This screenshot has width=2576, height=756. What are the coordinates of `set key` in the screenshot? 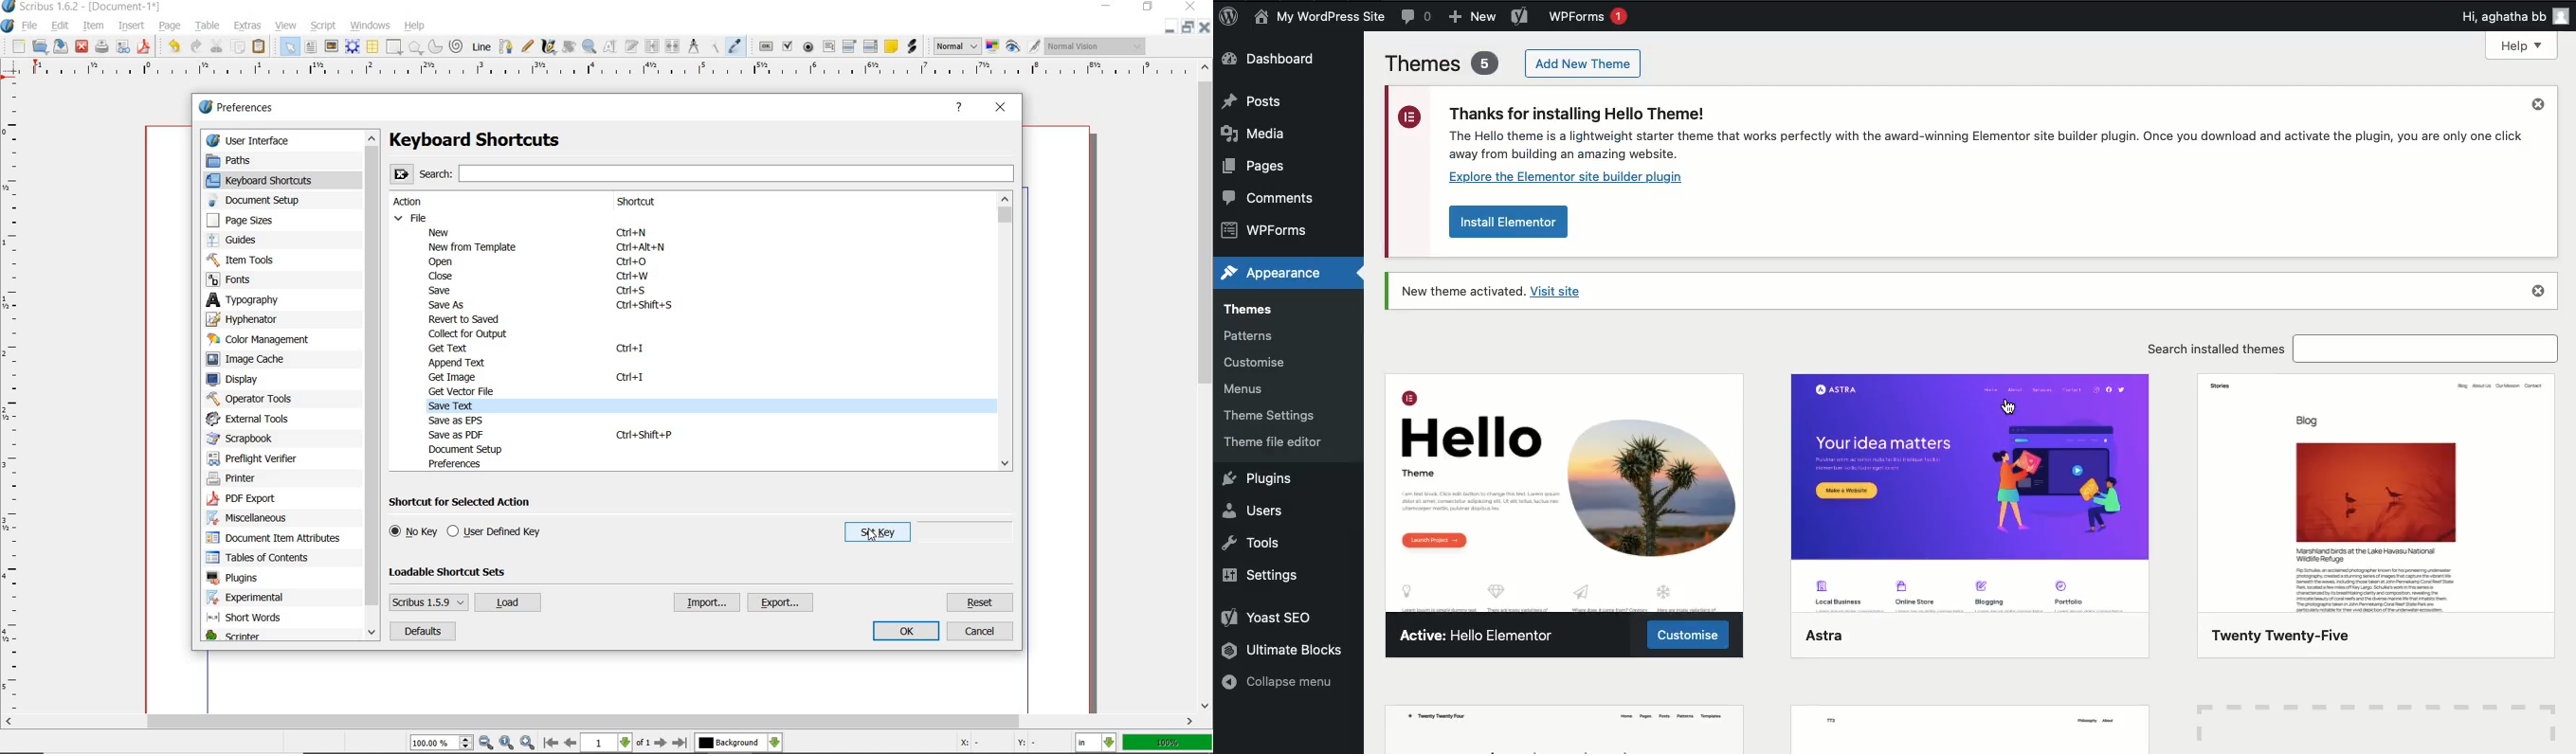 It's located at (871, 535).